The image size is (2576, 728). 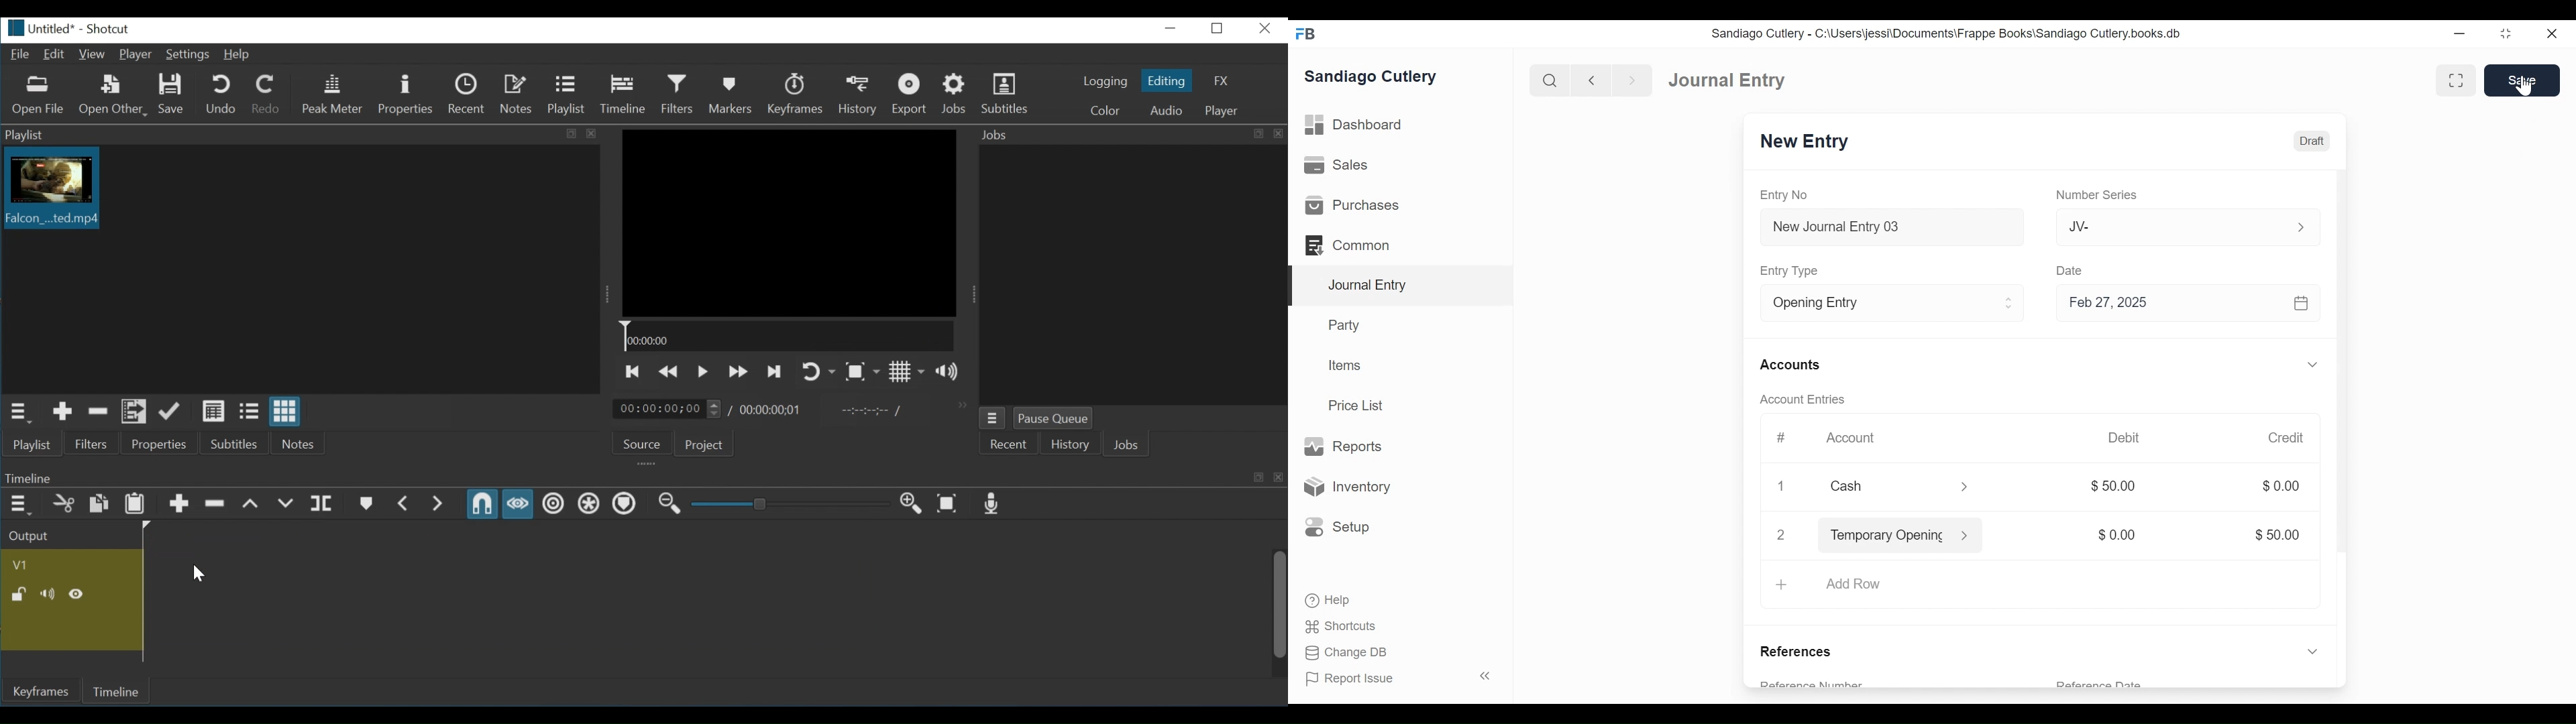 I want to click on Close, so click(x=1783, y=487).